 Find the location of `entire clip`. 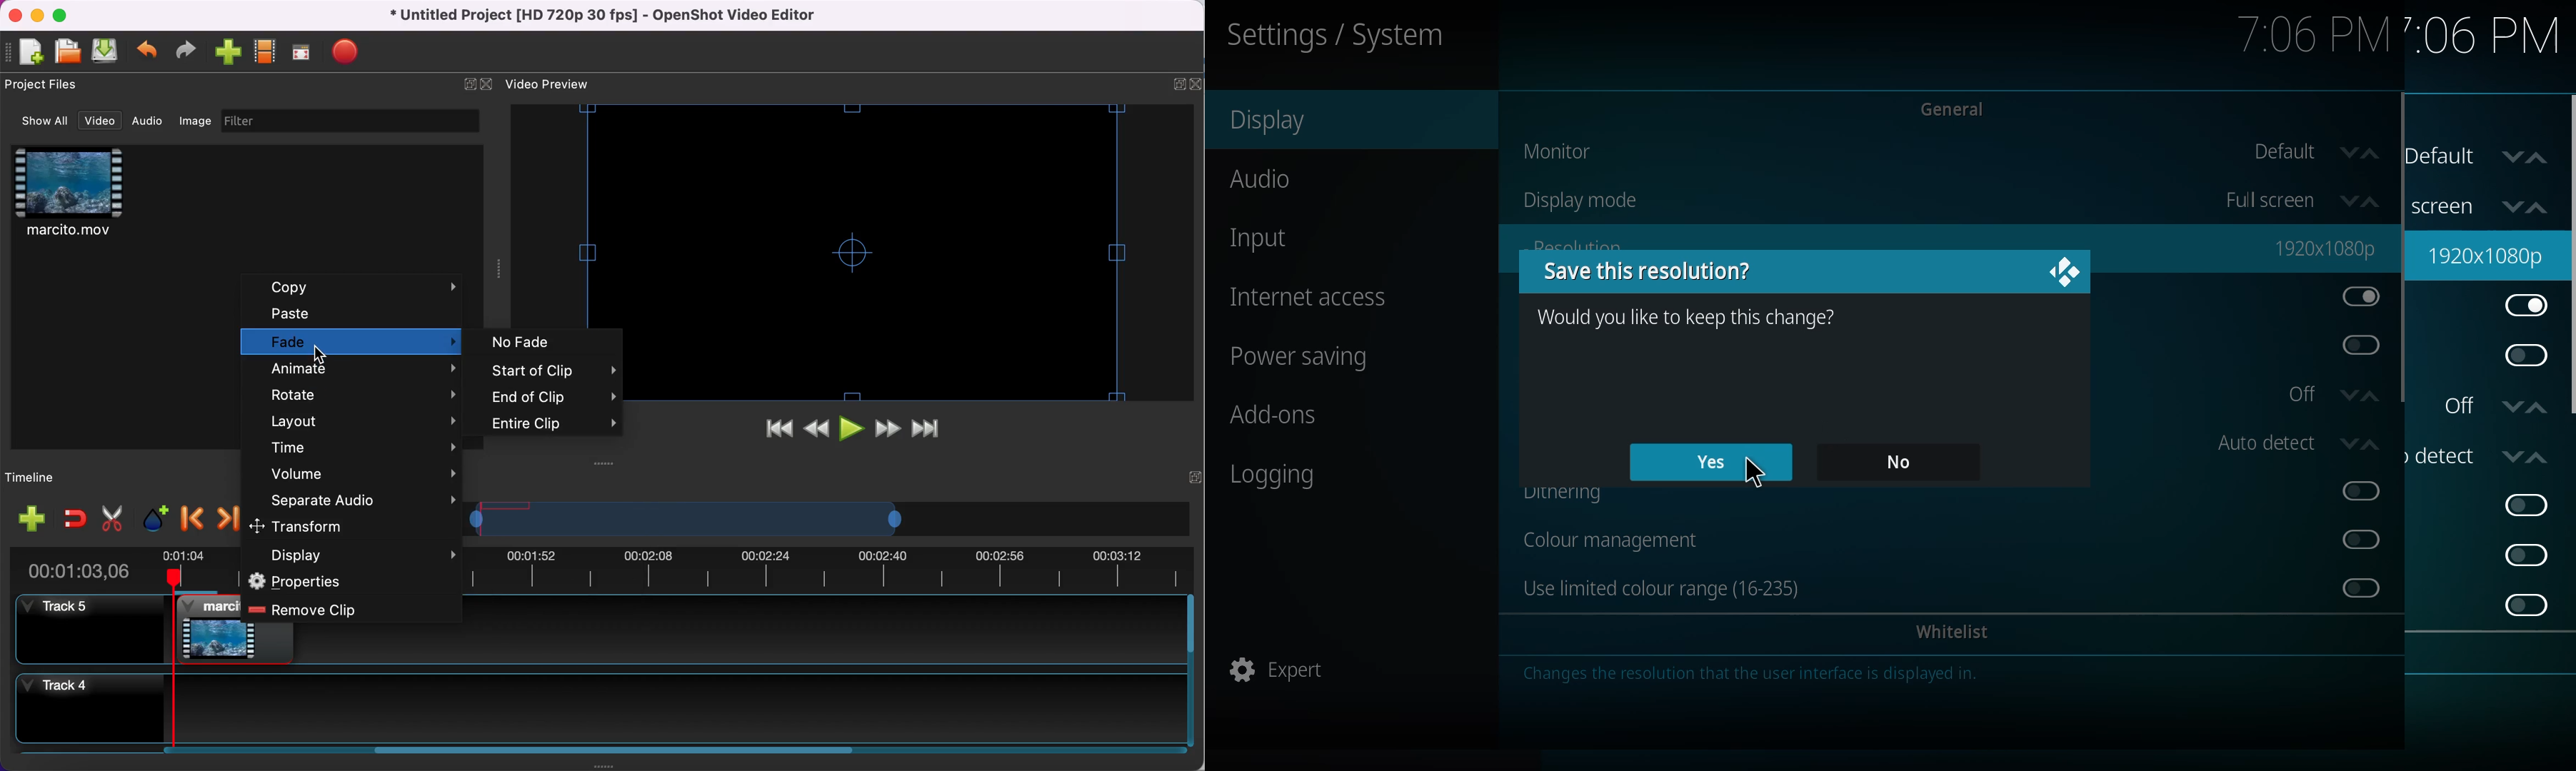

entire clip is located at coordinates (559, 421).